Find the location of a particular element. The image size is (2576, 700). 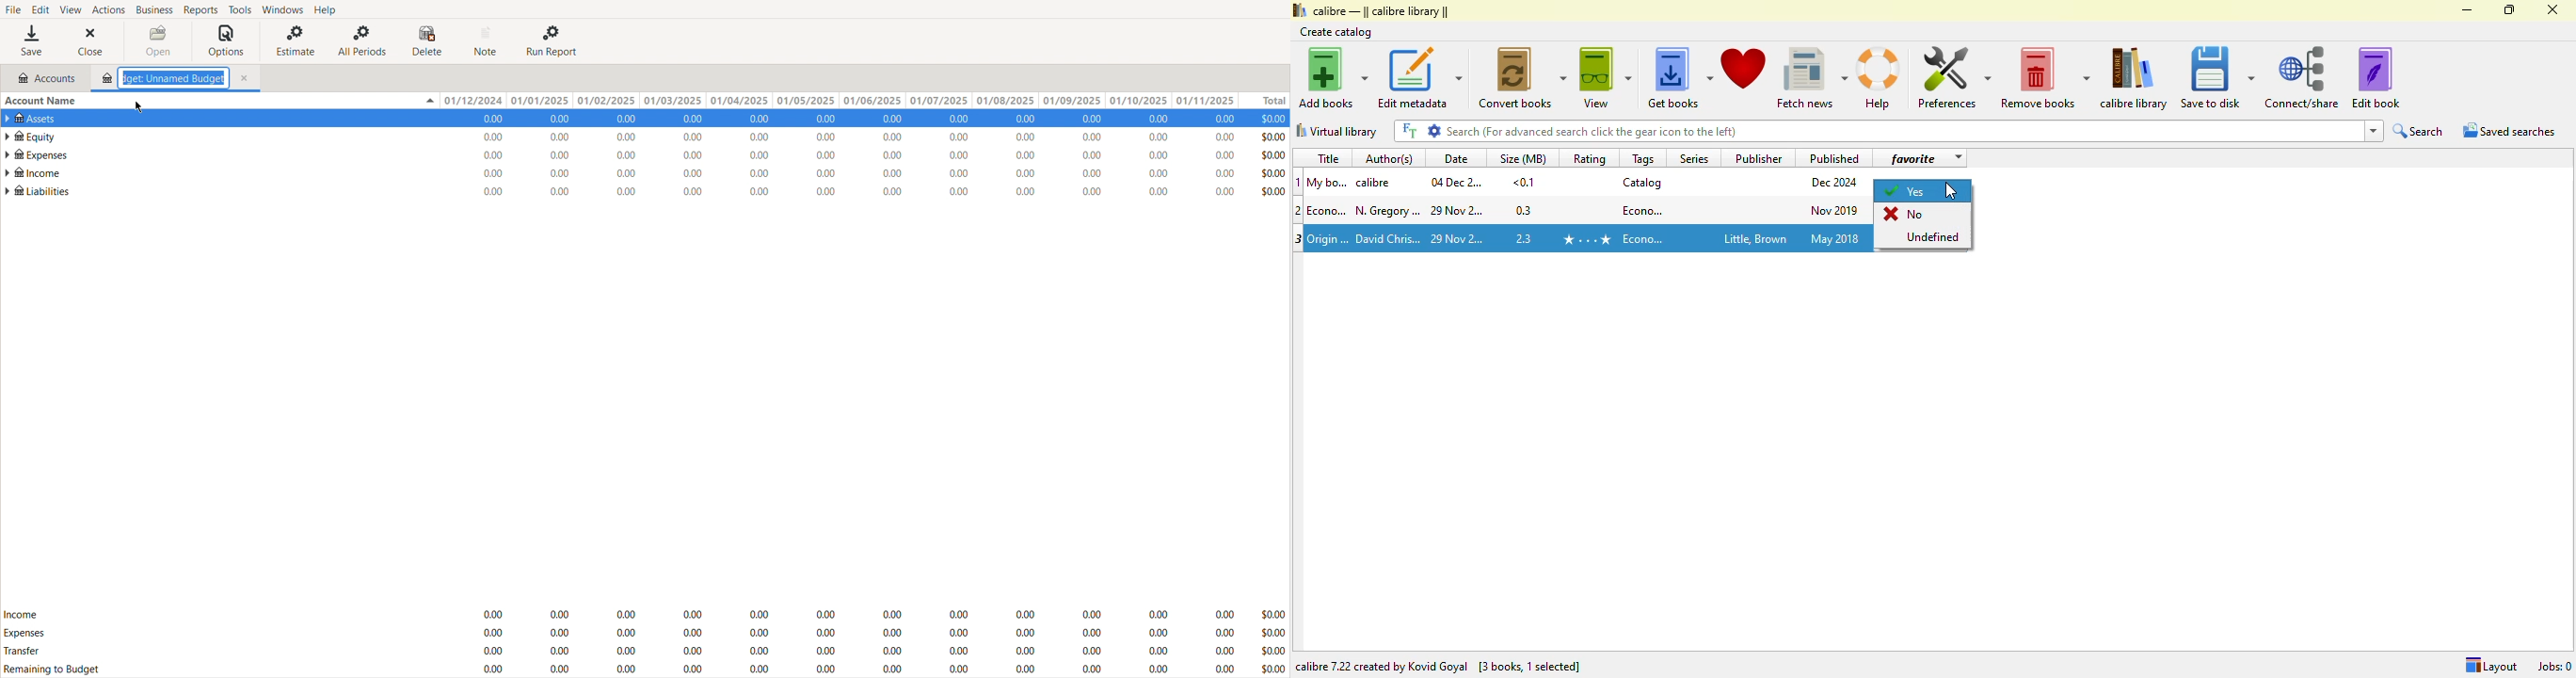

Edit is located at coordinates (38, 8).